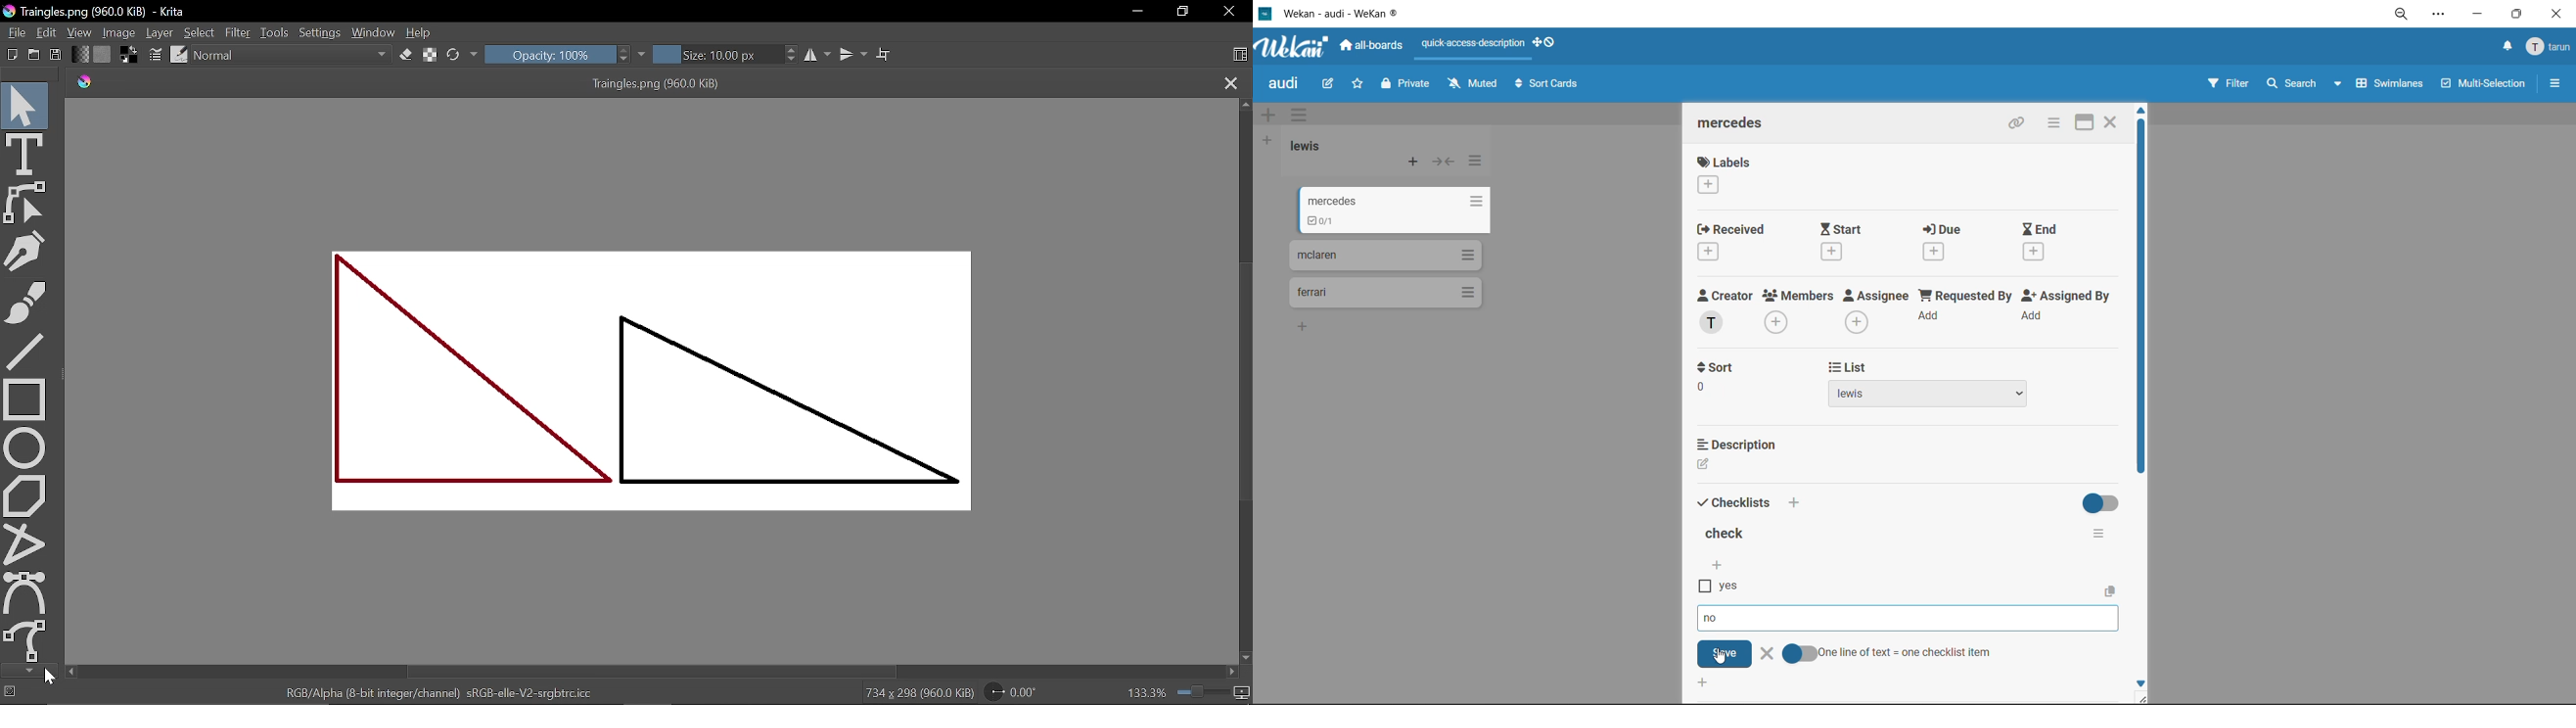 The width and height of the screenshot is (2576, 728). I want to click on Eraser, so click(406, 56).